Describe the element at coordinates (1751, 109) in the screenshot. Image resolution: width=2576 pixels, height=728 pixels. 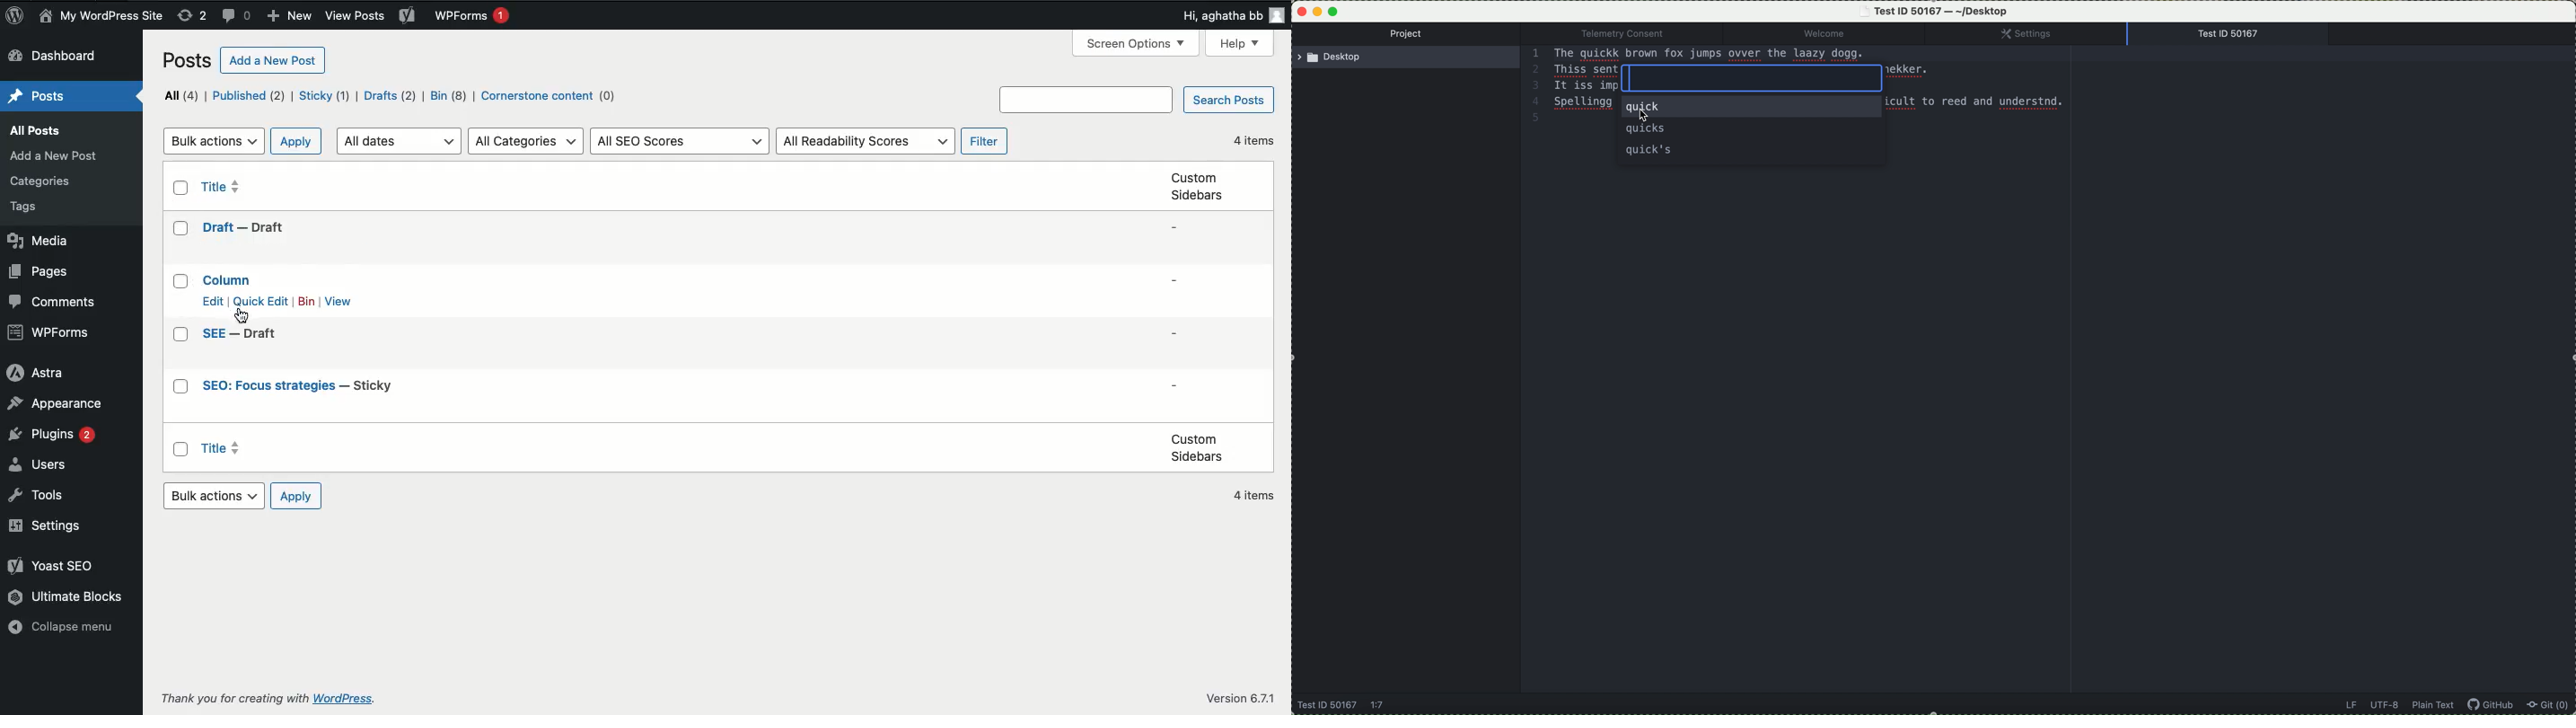
I see `click on quick` at that location.